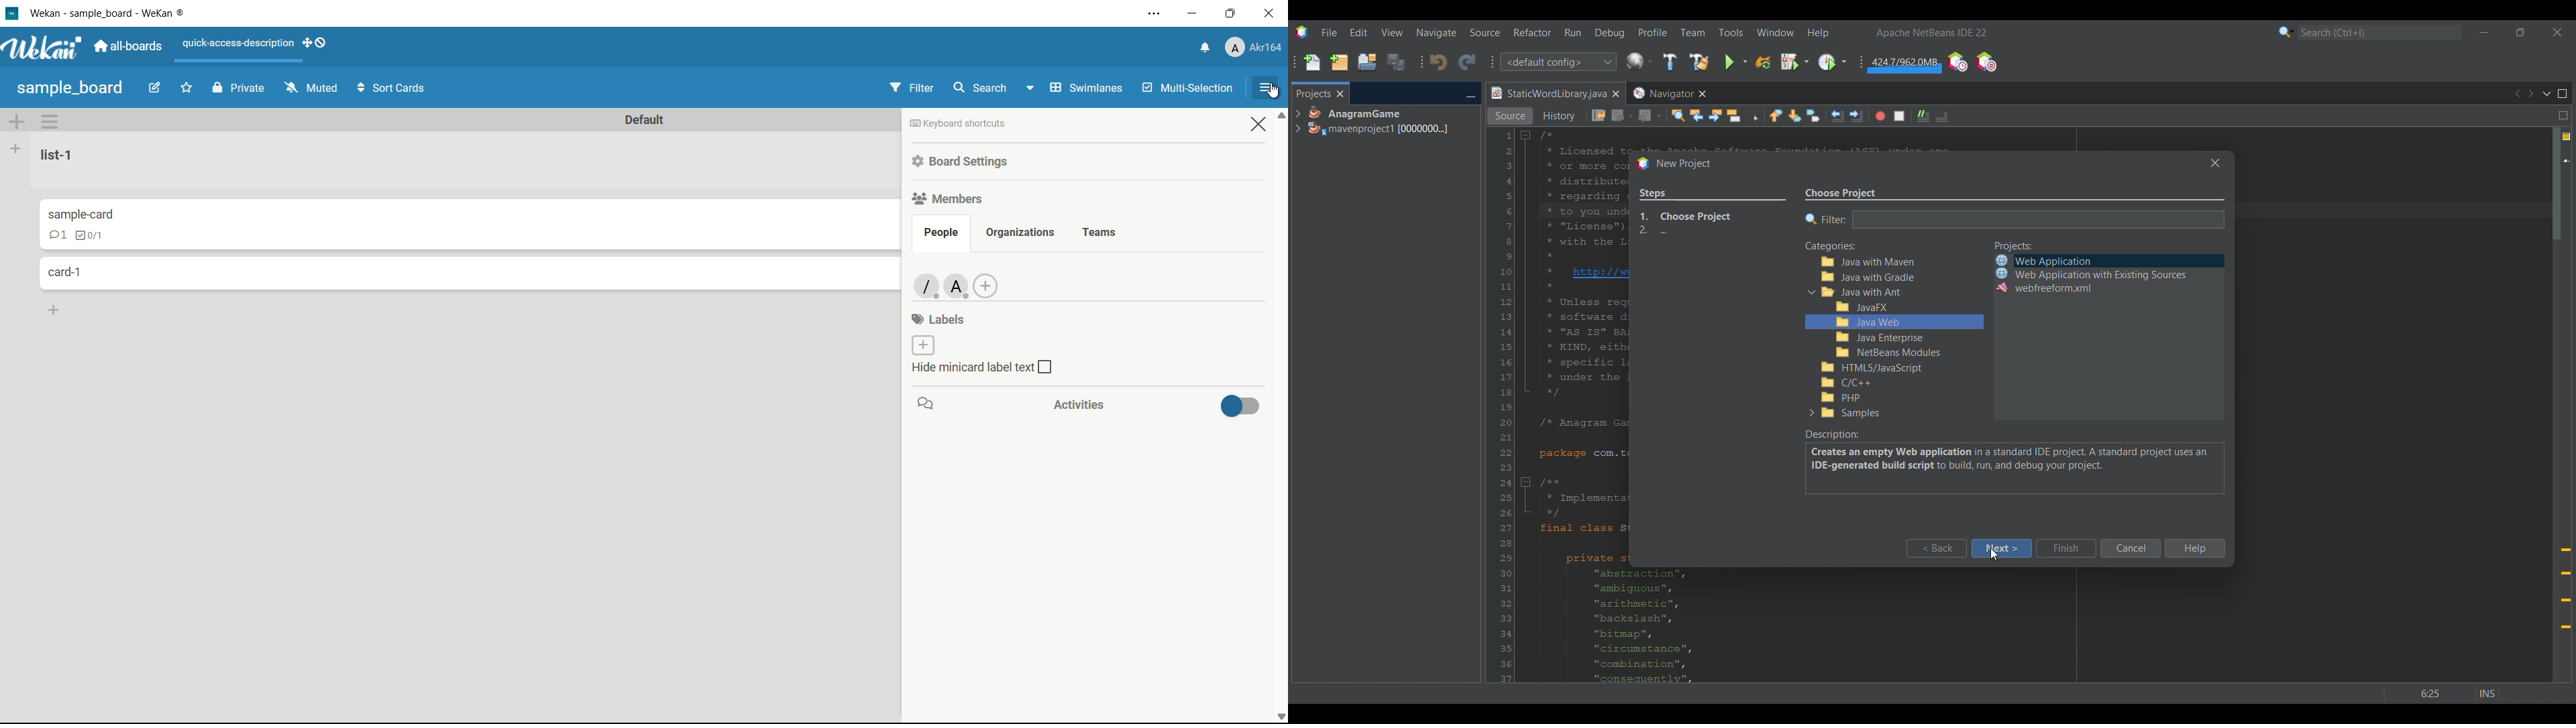 This screenshot has height=728, width=2576. Describe the element at coordinates (987, 286) in the screenshot. I see `add member` at that location.